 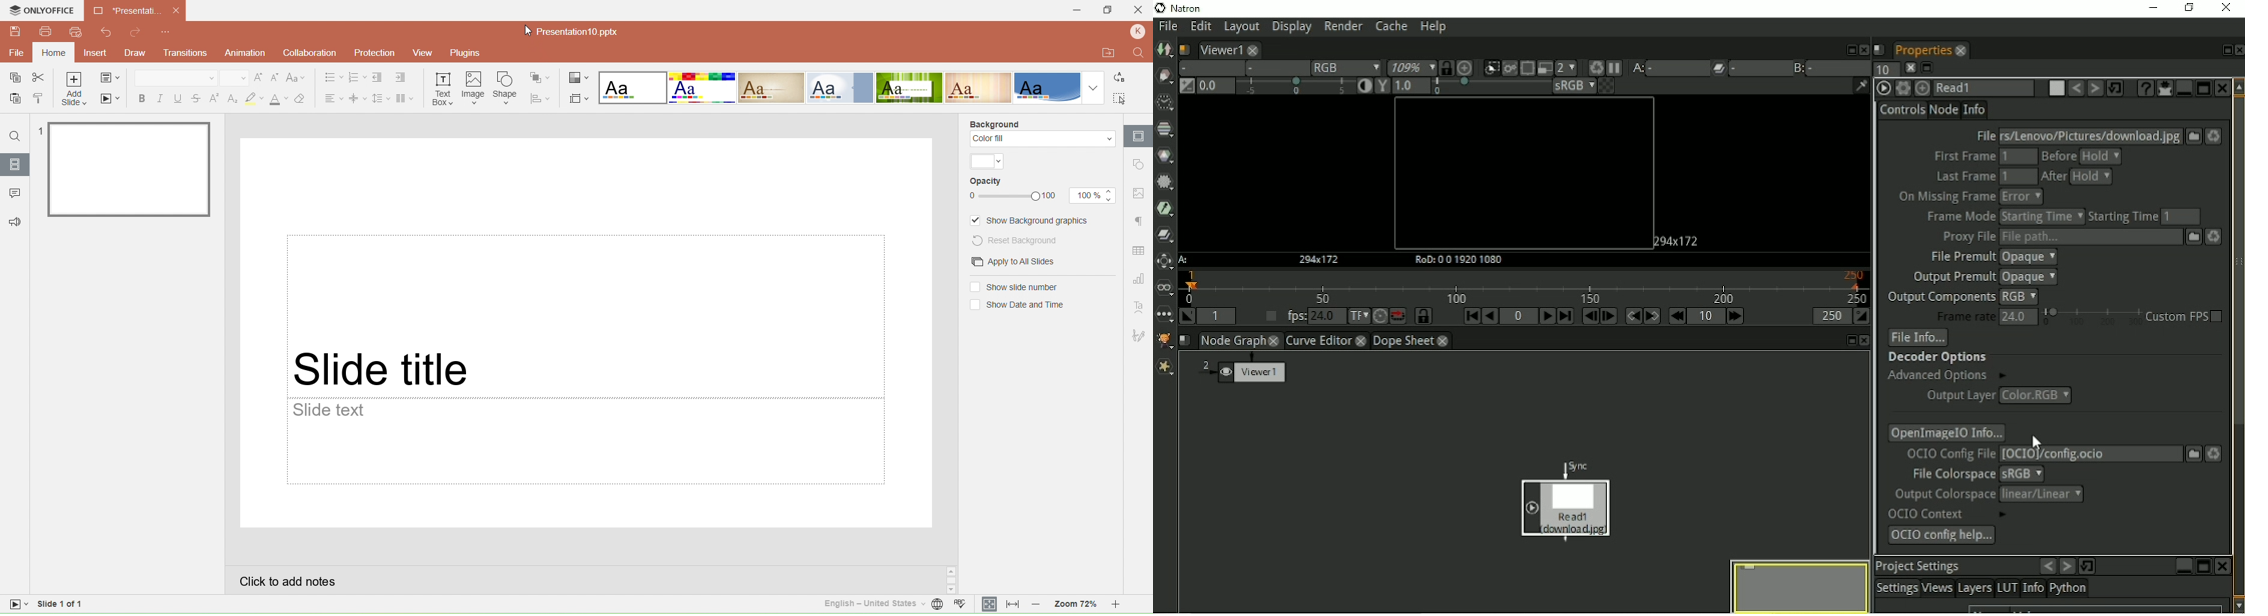 I want to click on Slide 1 0f 1, so click(x=87, y=606).